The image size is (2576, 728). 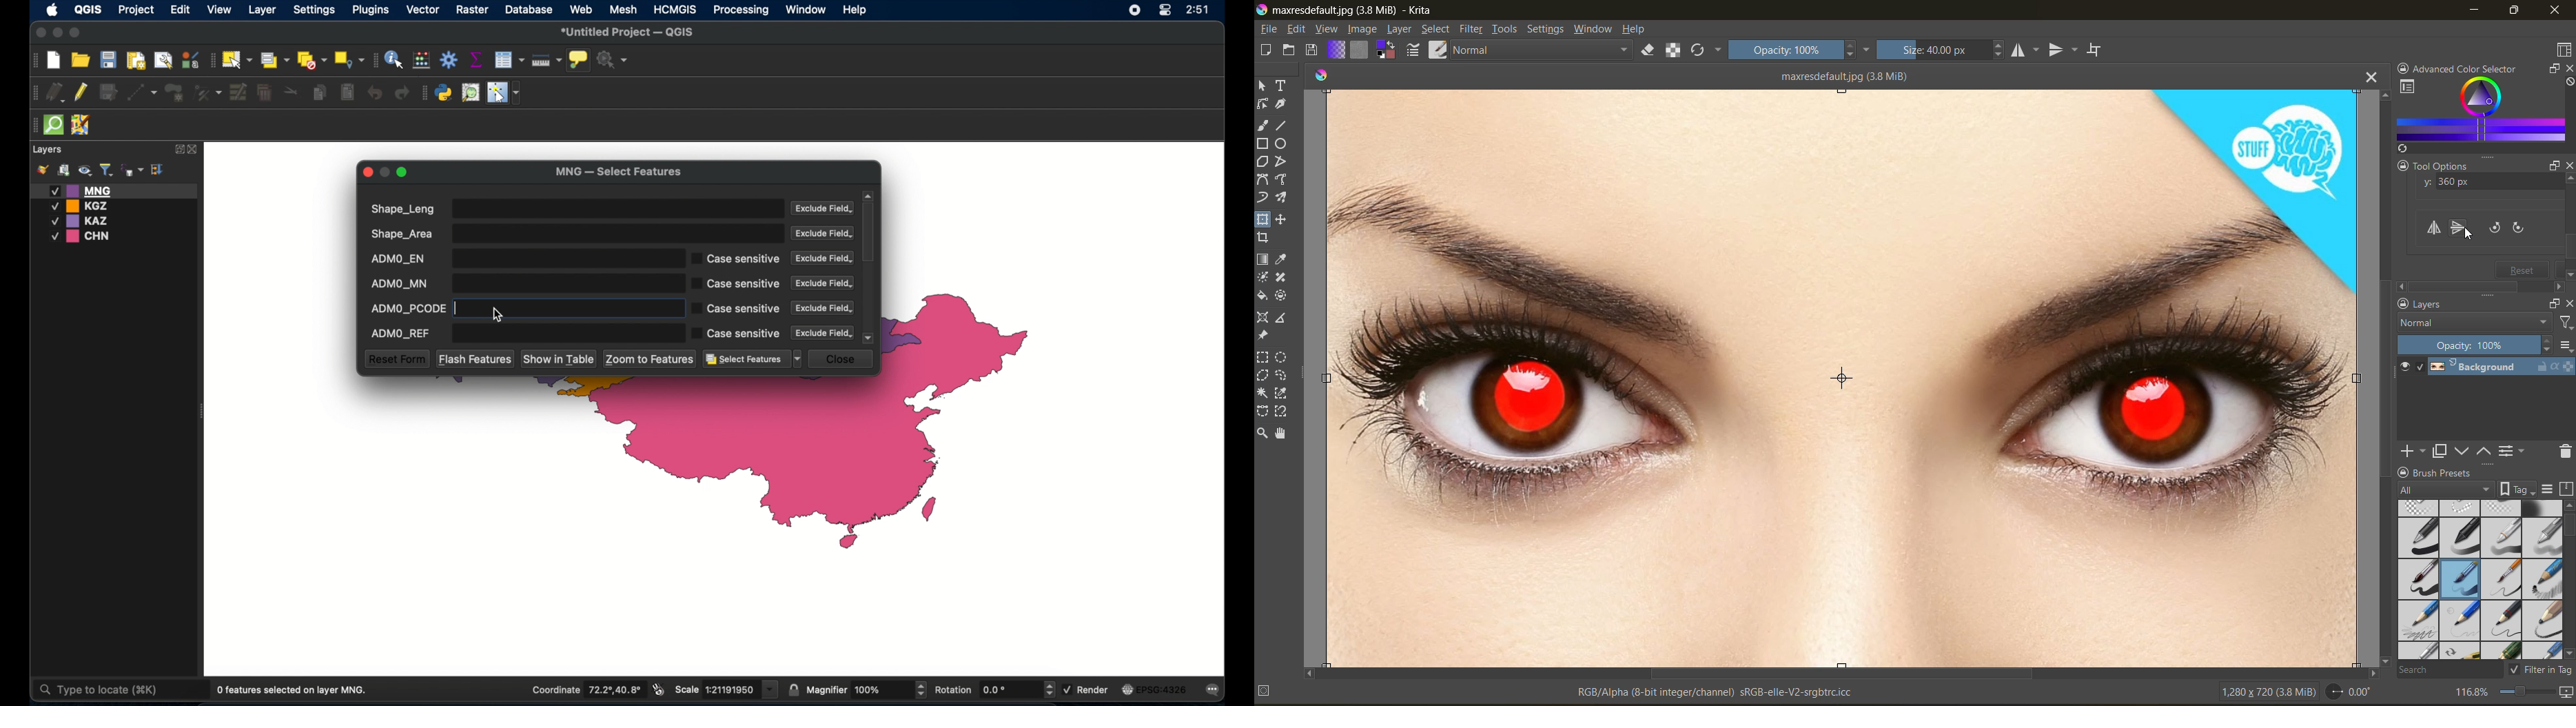 What do you see at coordinates (736, 258) in the screenshot?
I see `case sensitive` at bounding box center [736, 258].